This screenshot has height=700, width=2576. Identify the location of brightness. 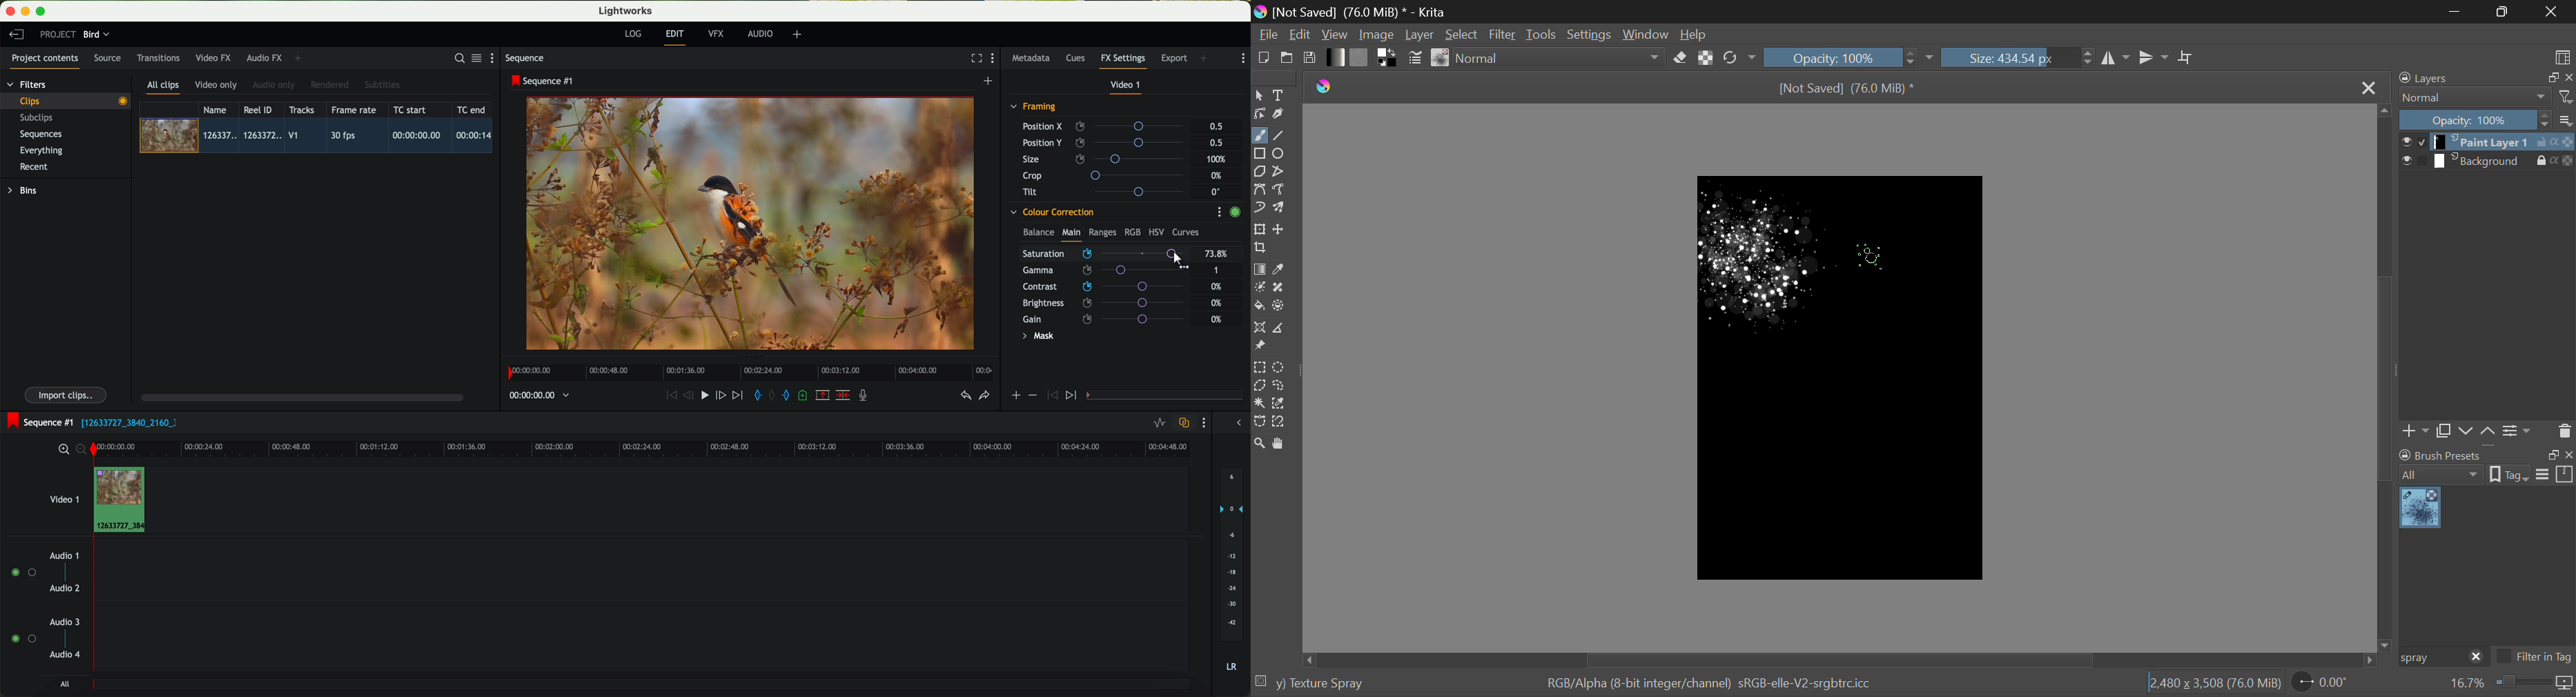
(1110, 303).